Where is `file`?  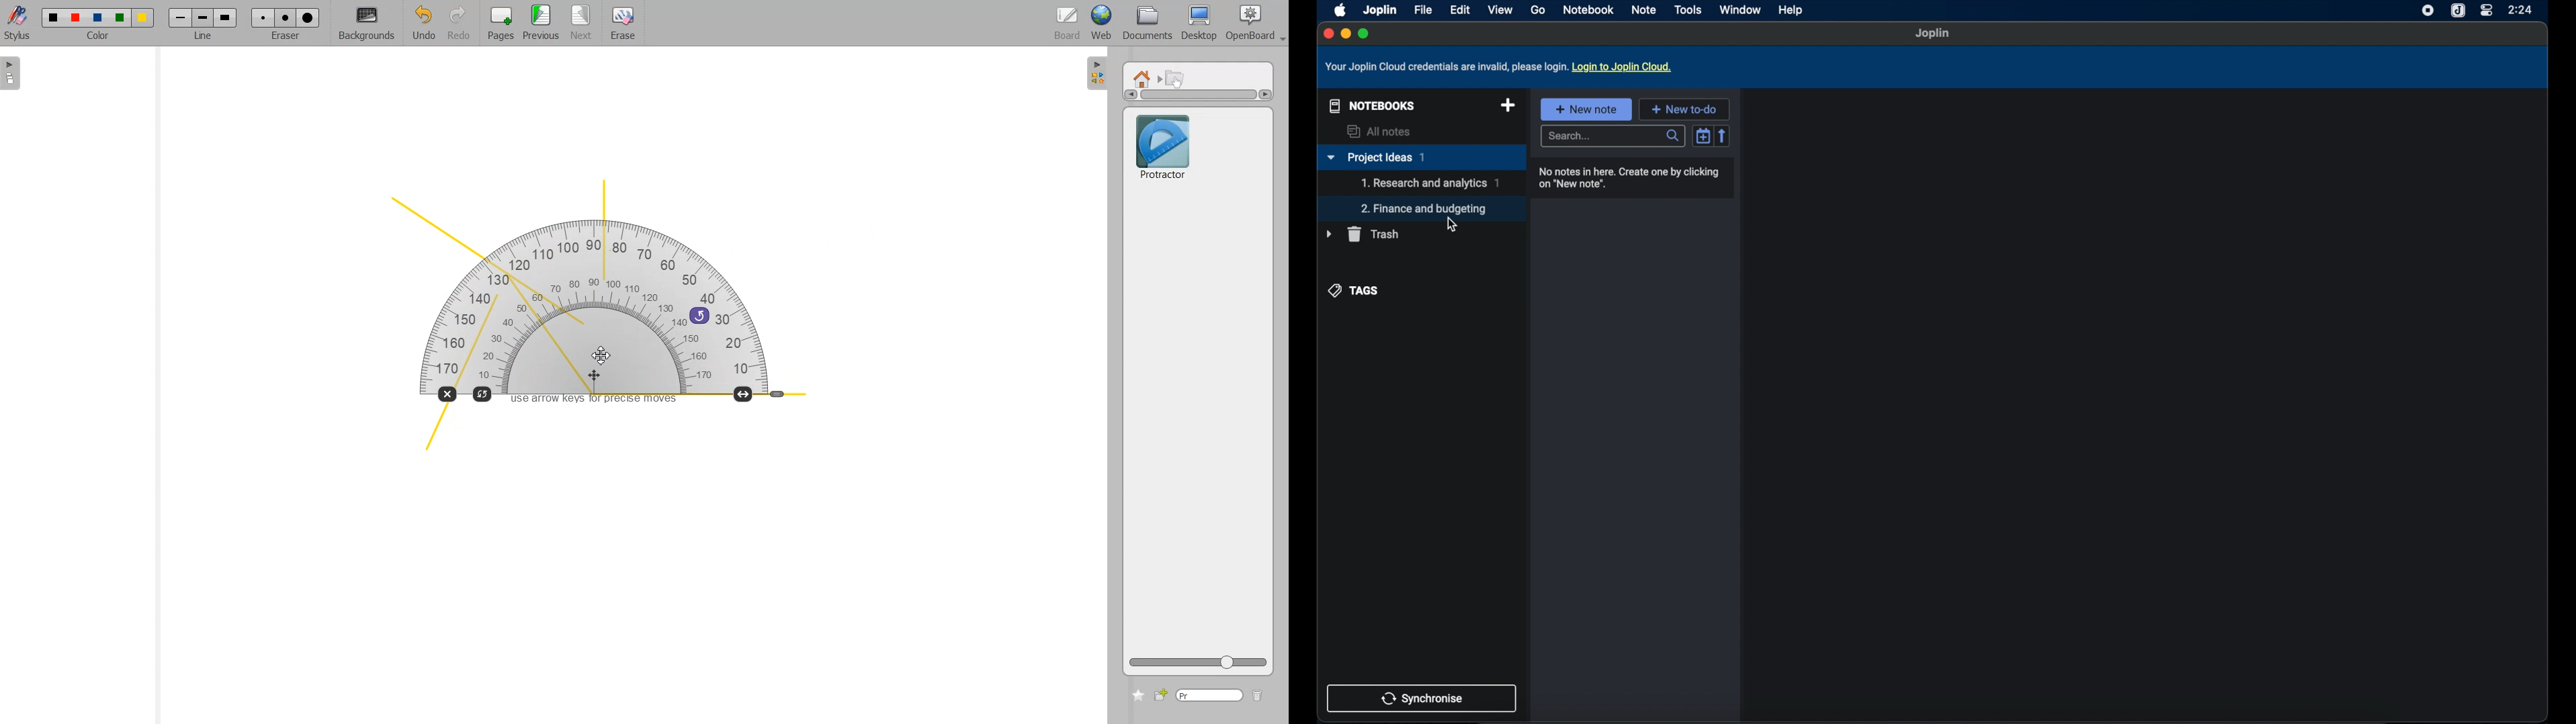
file is located at coordinates (1423, 10).